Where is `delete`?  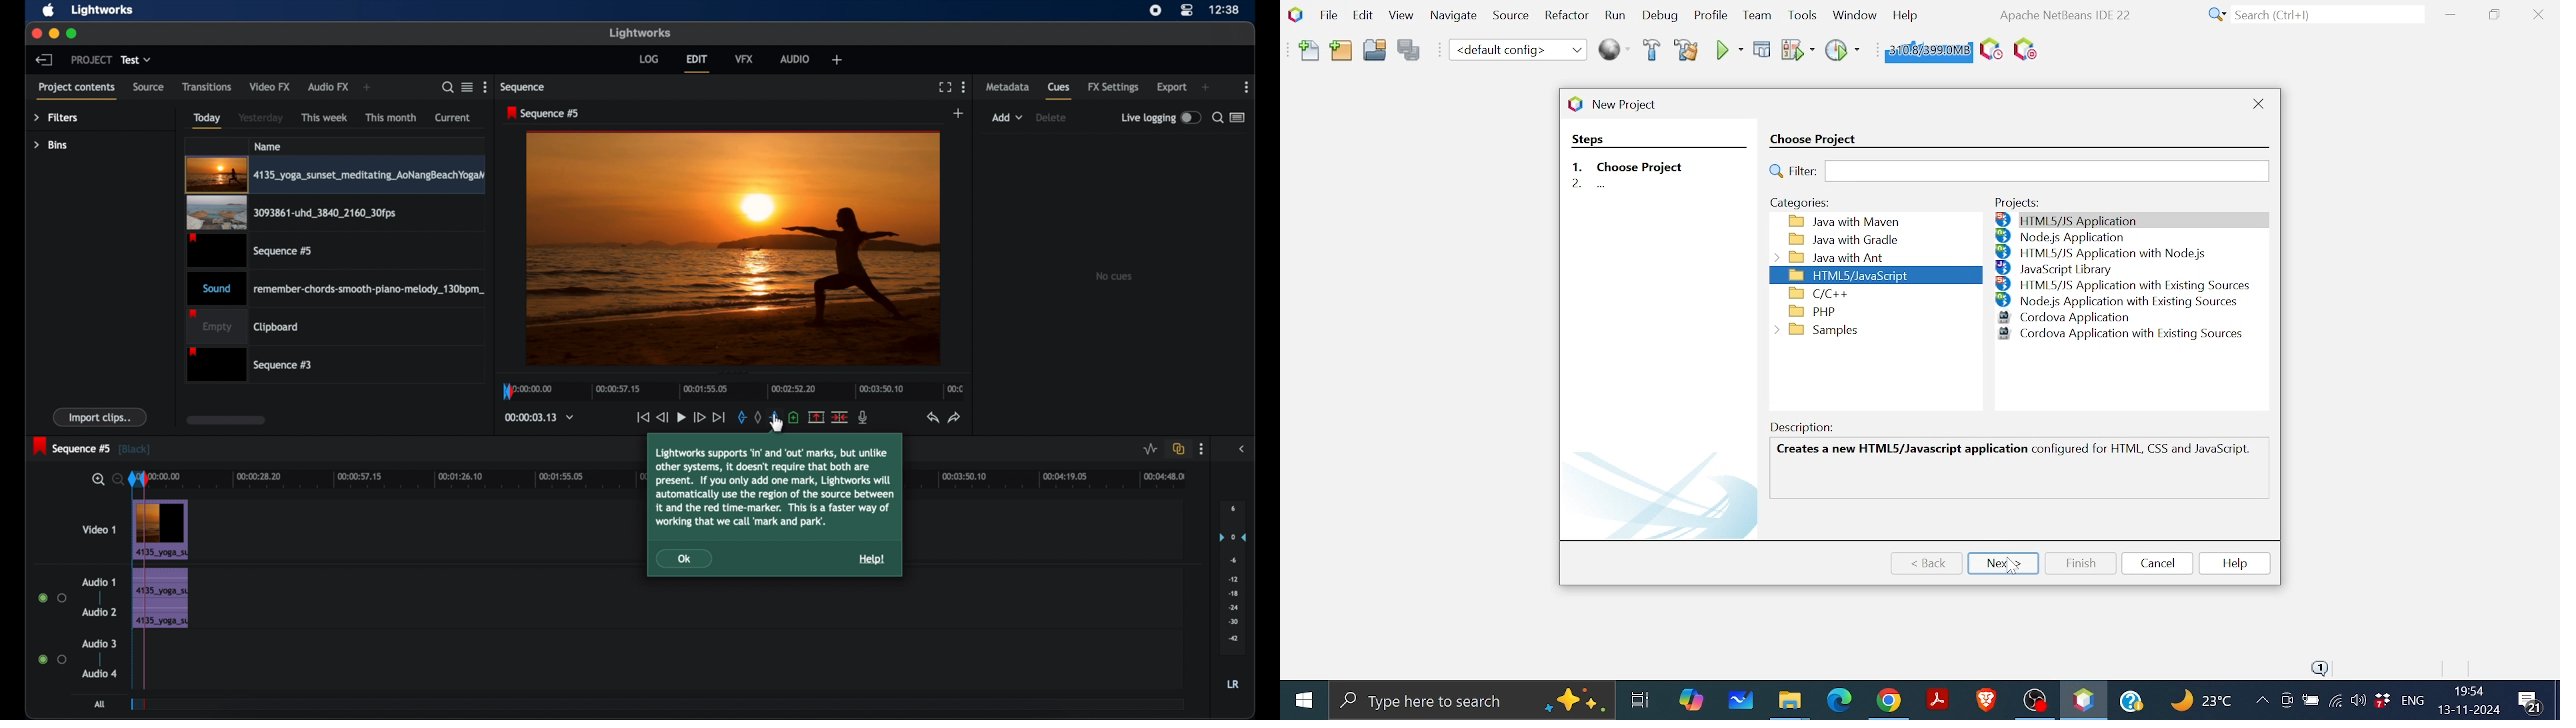
delete is located at coordinates (1053, 118).